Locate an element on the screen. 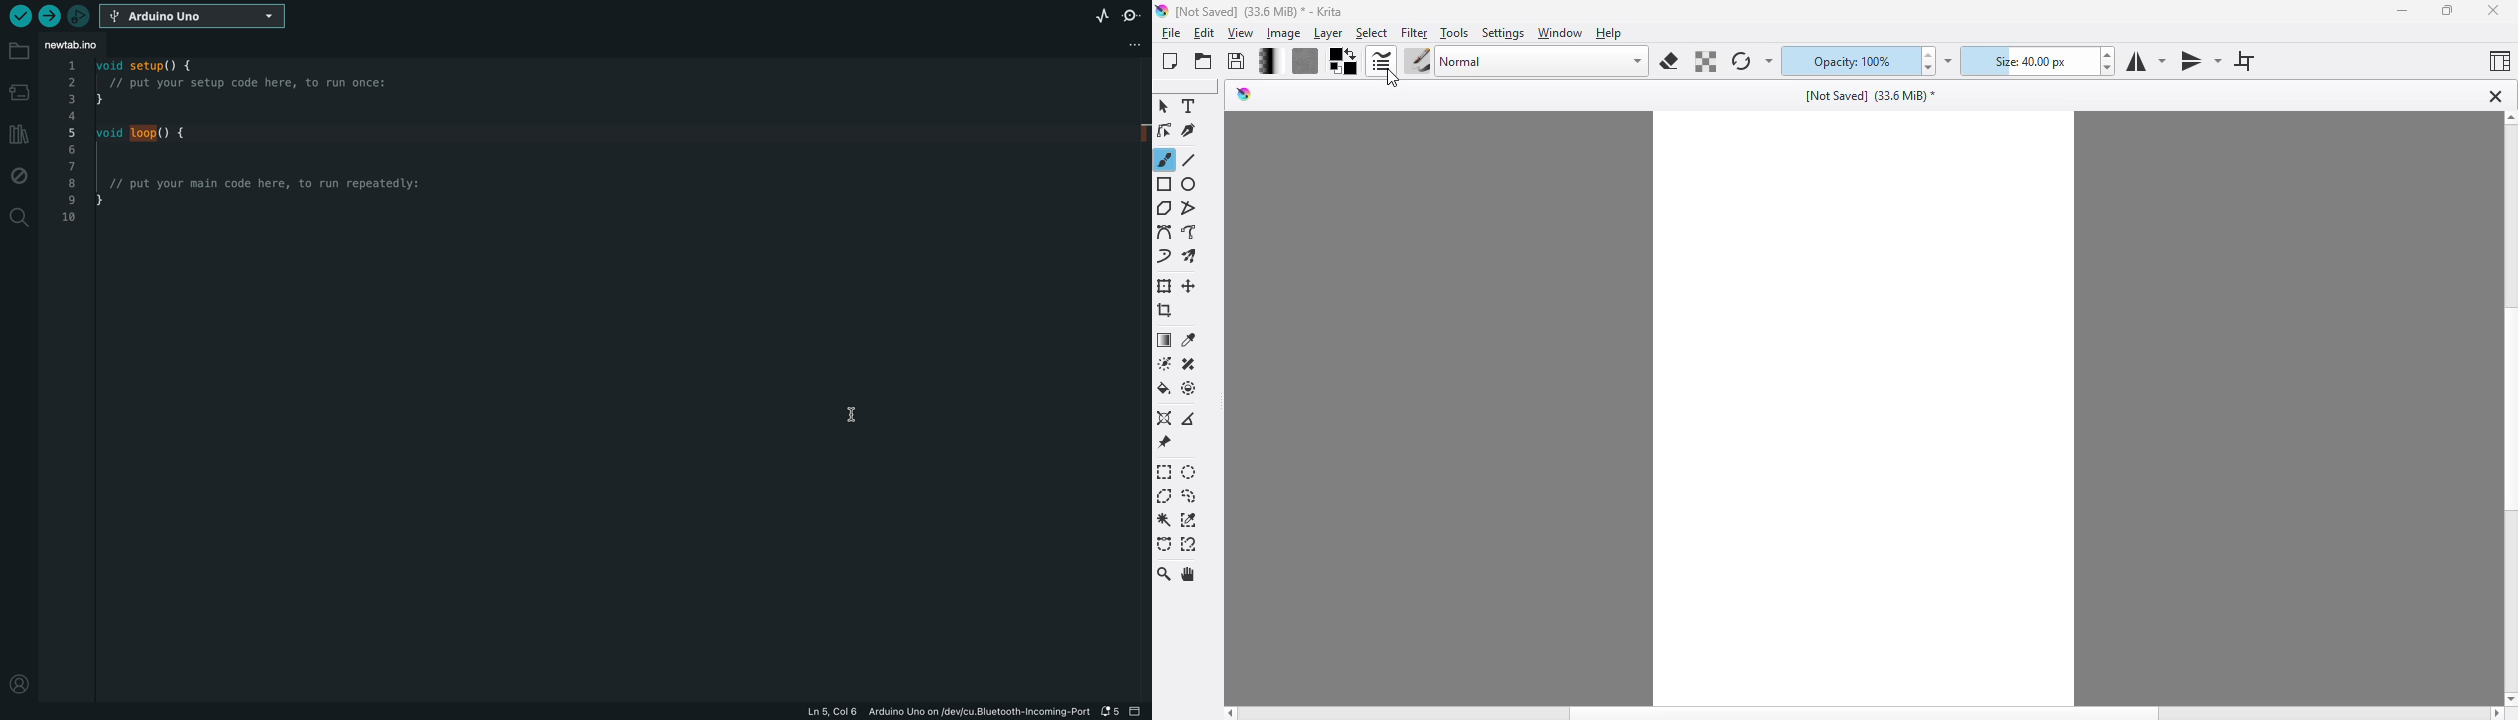 The image size is (2520, 728). code is located at coordinates (252, 147).